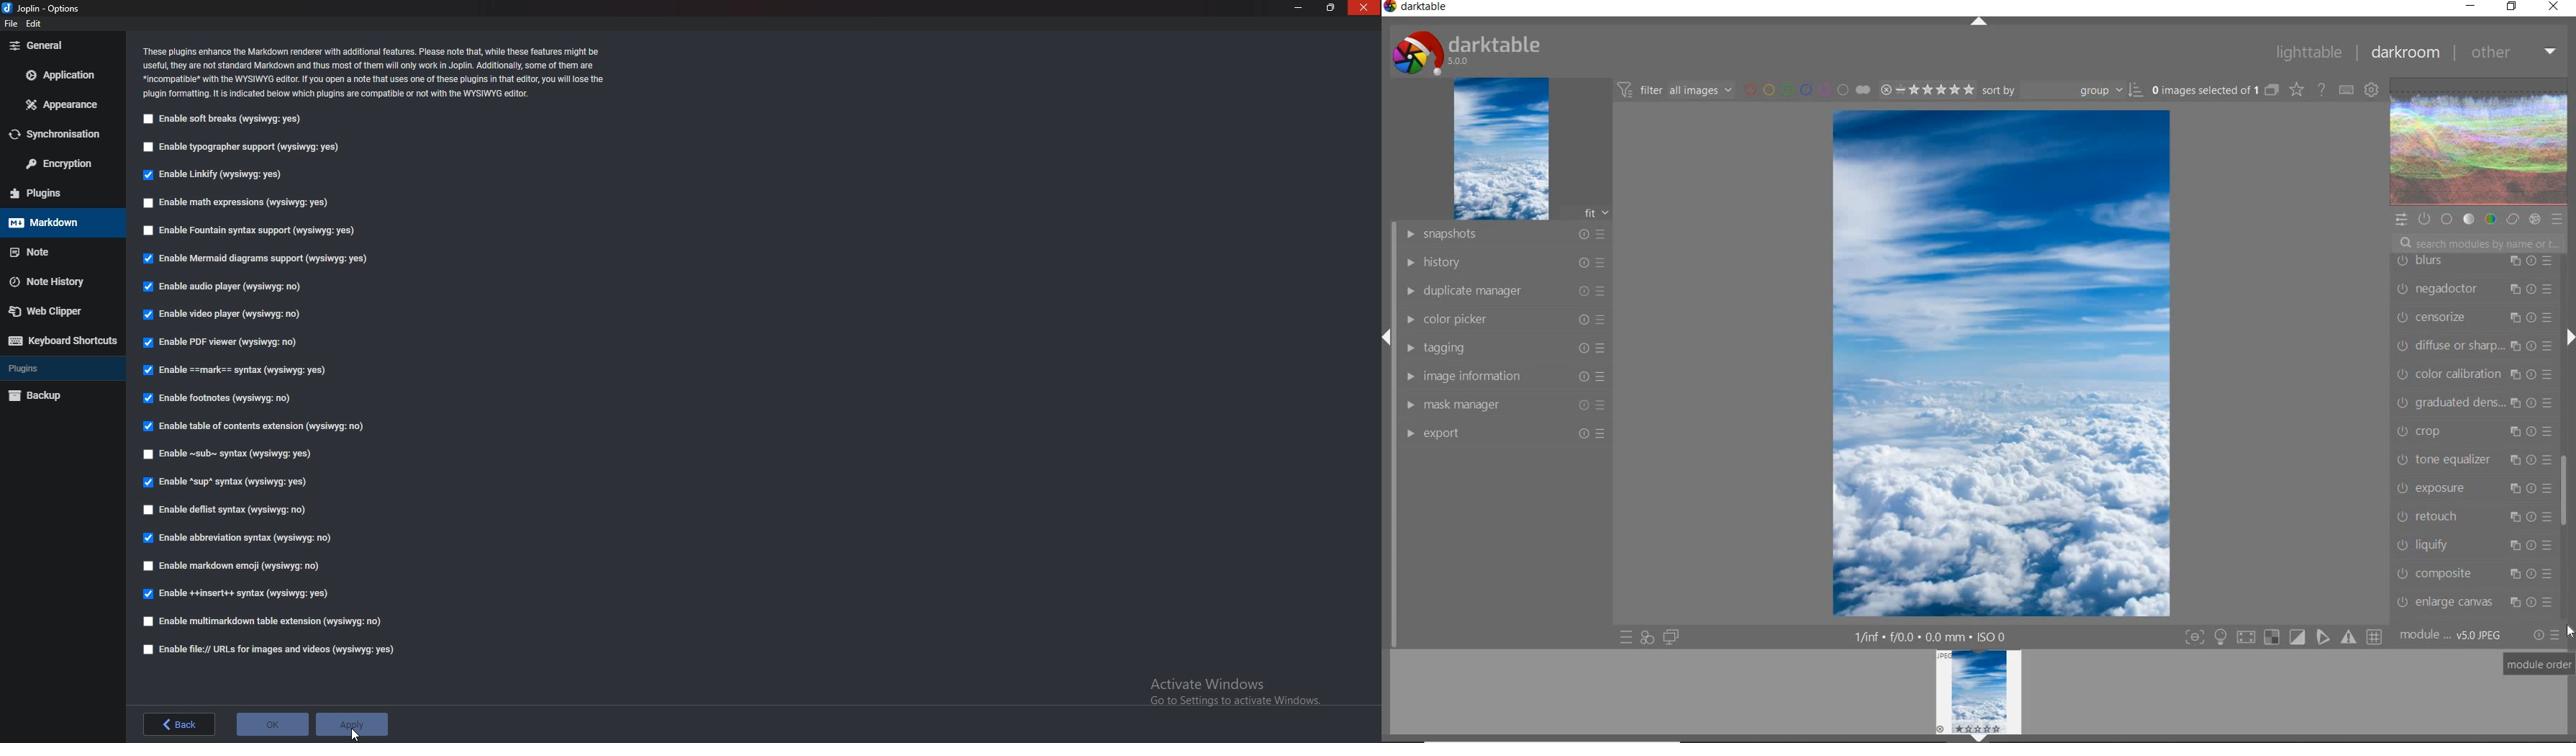  Describe the element at coordinates (255, 258) in the screenshot. I see `Enable Mermaid diagrams` at that location.